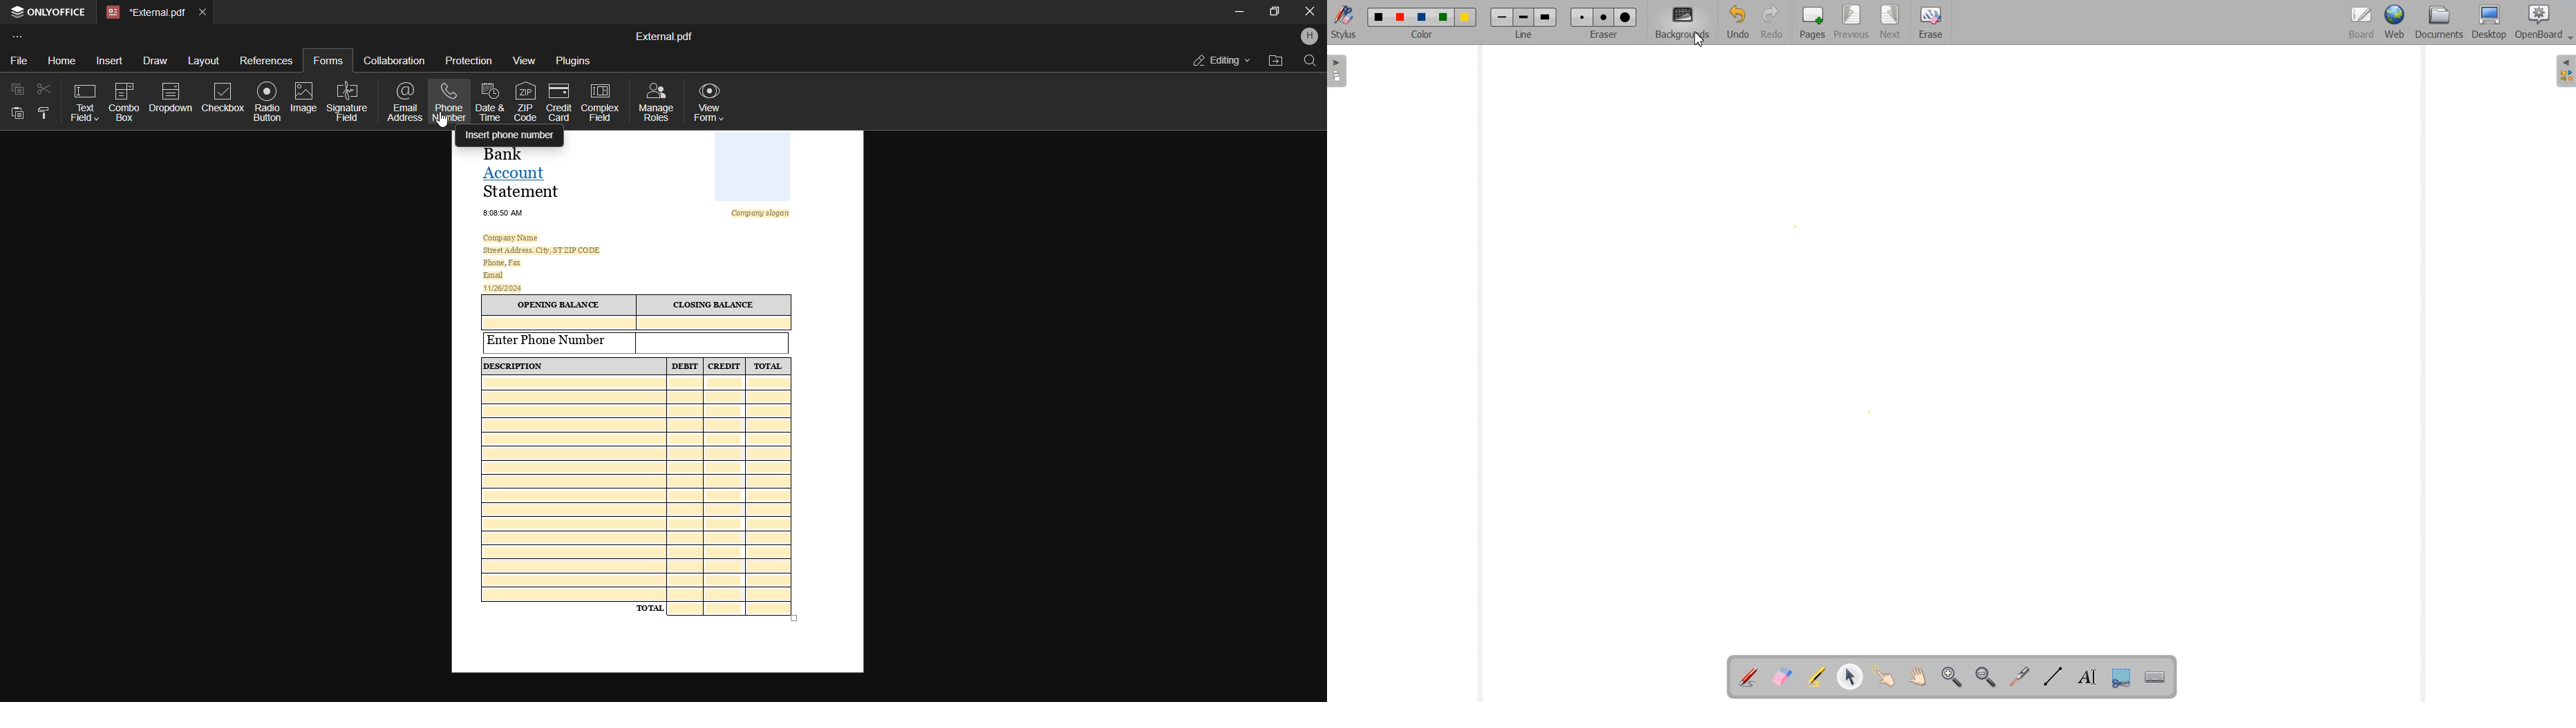  Describe the element at coordinates (1784, 678) in the screenshot. I see `Erase Annotation` at that location.